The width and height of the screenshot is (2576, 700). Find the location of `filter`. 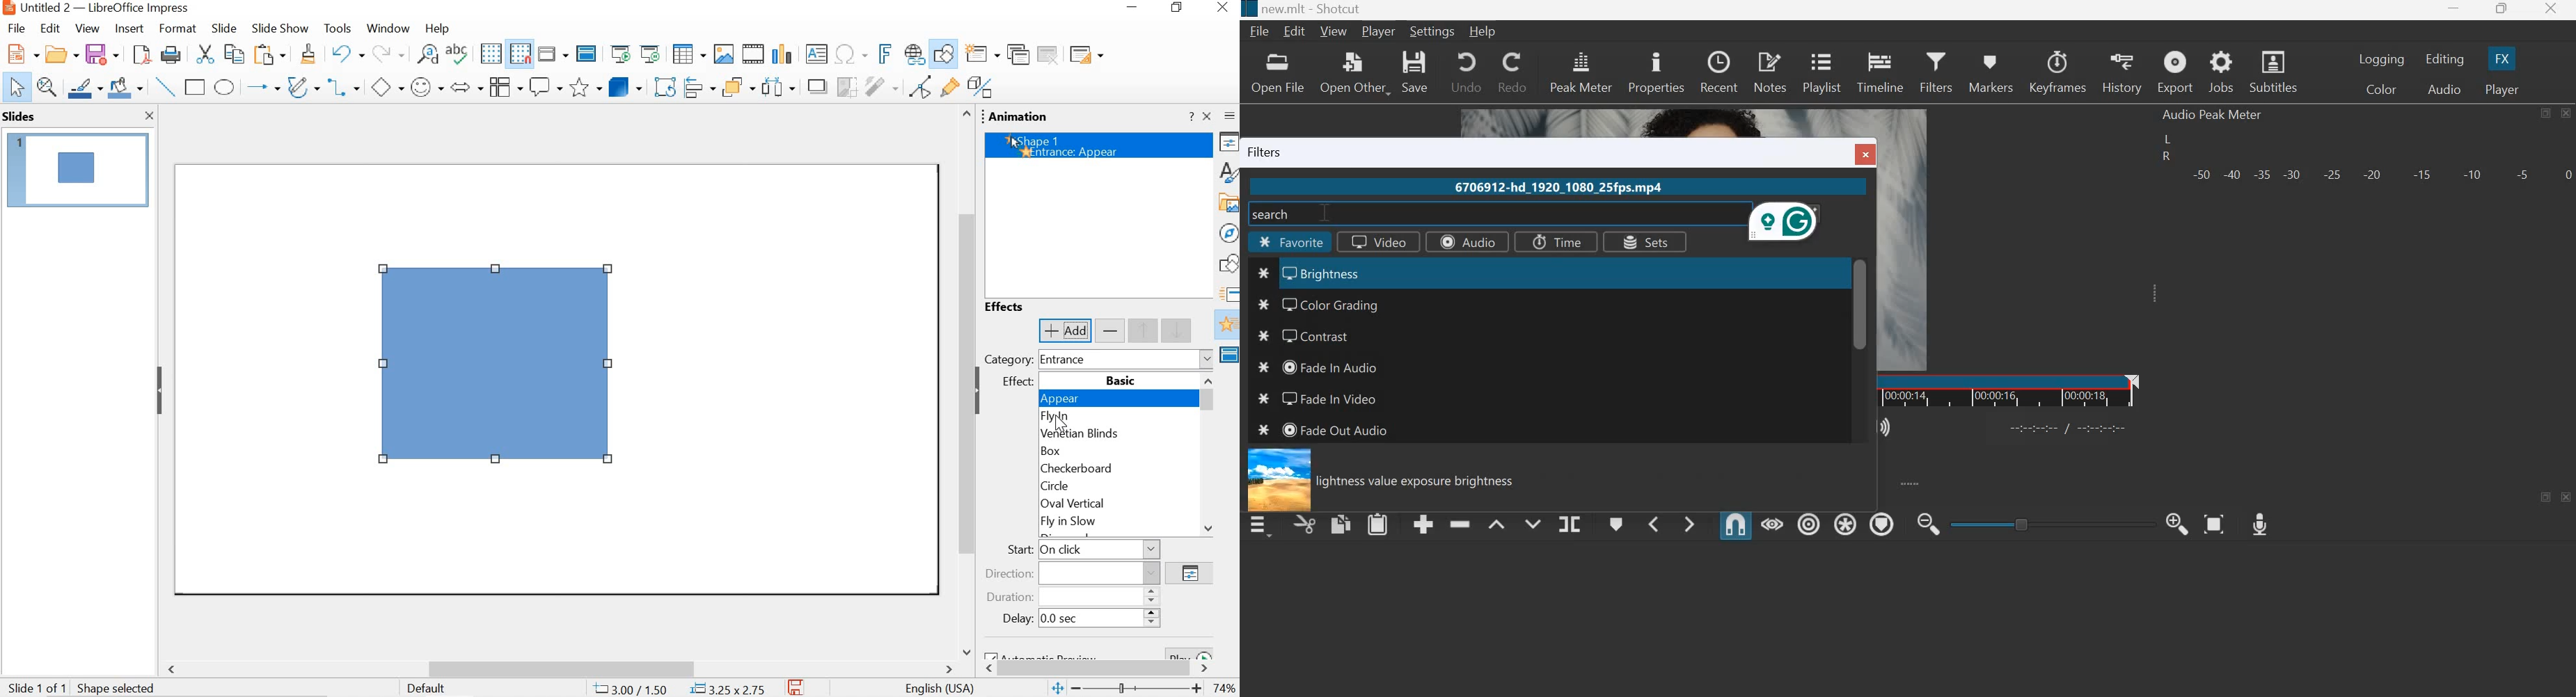

filter is located at coordinates (881, 84).